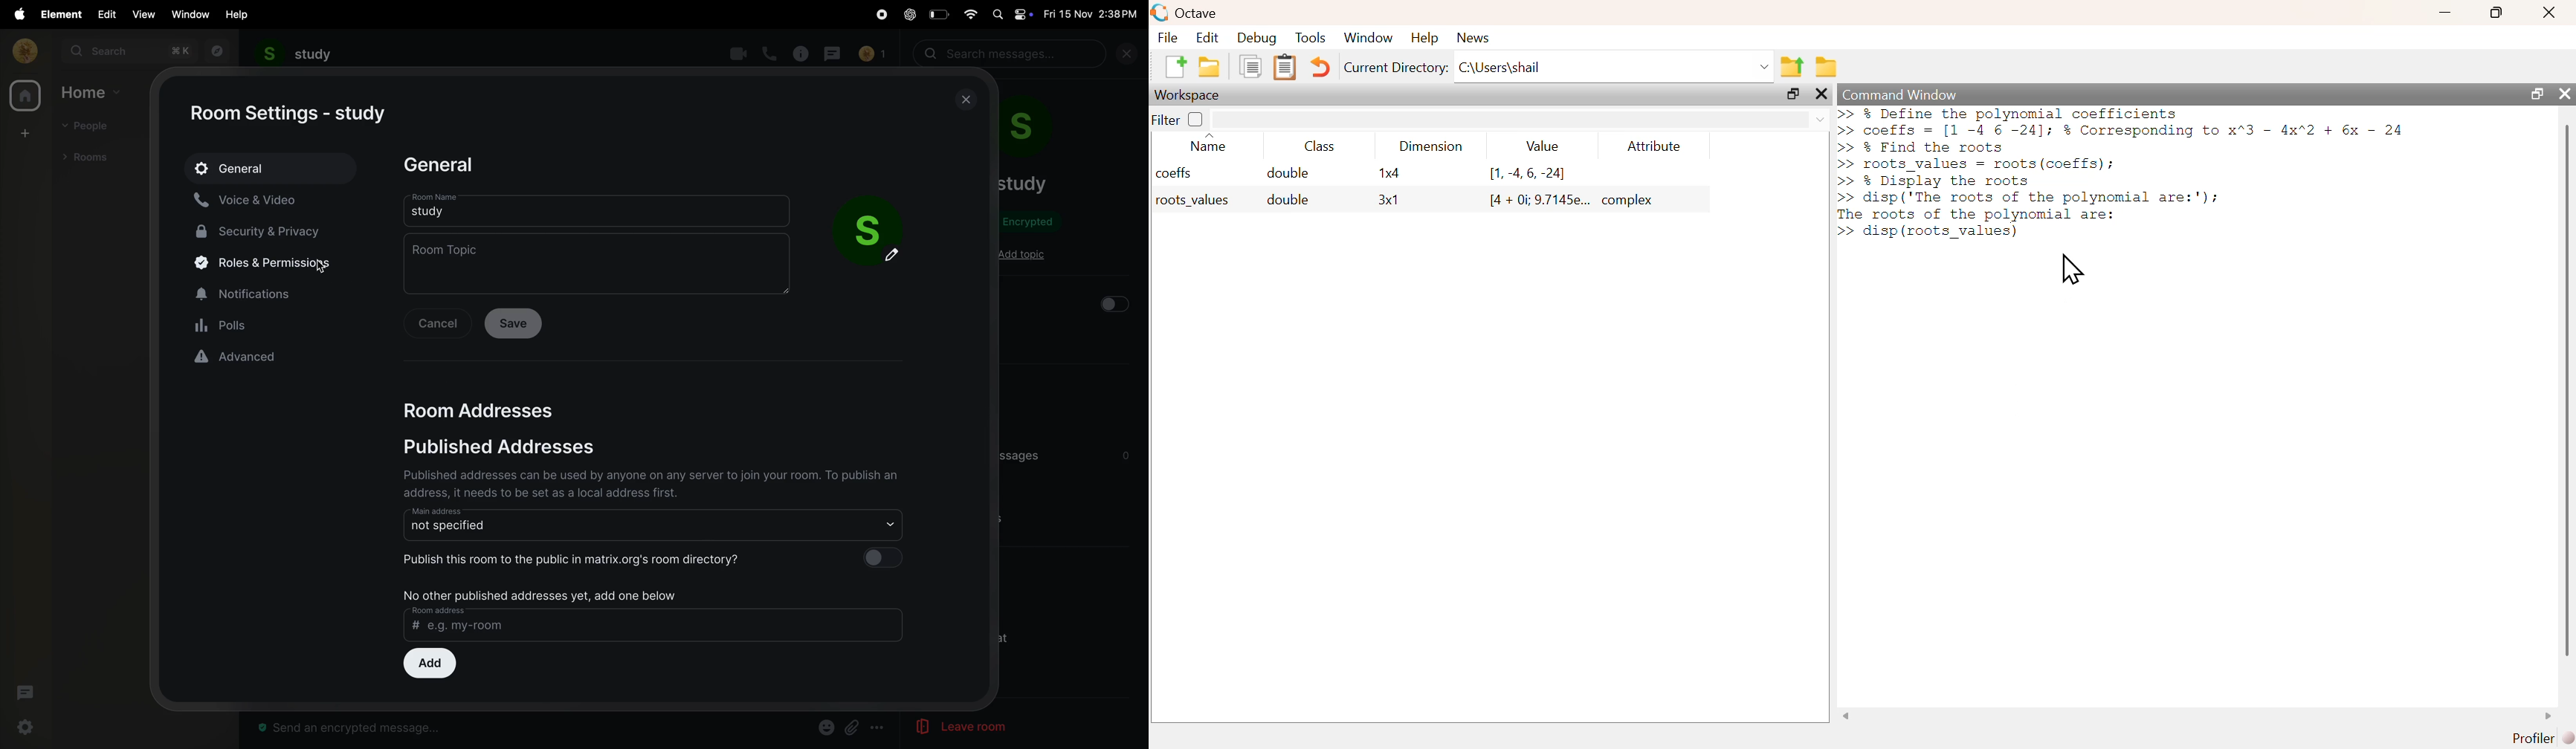 This screenshot has width=2576, height=756. What do you see at coordinates (93, 92) in the screenshot?
I see `home` at bounding box center [93, 92].